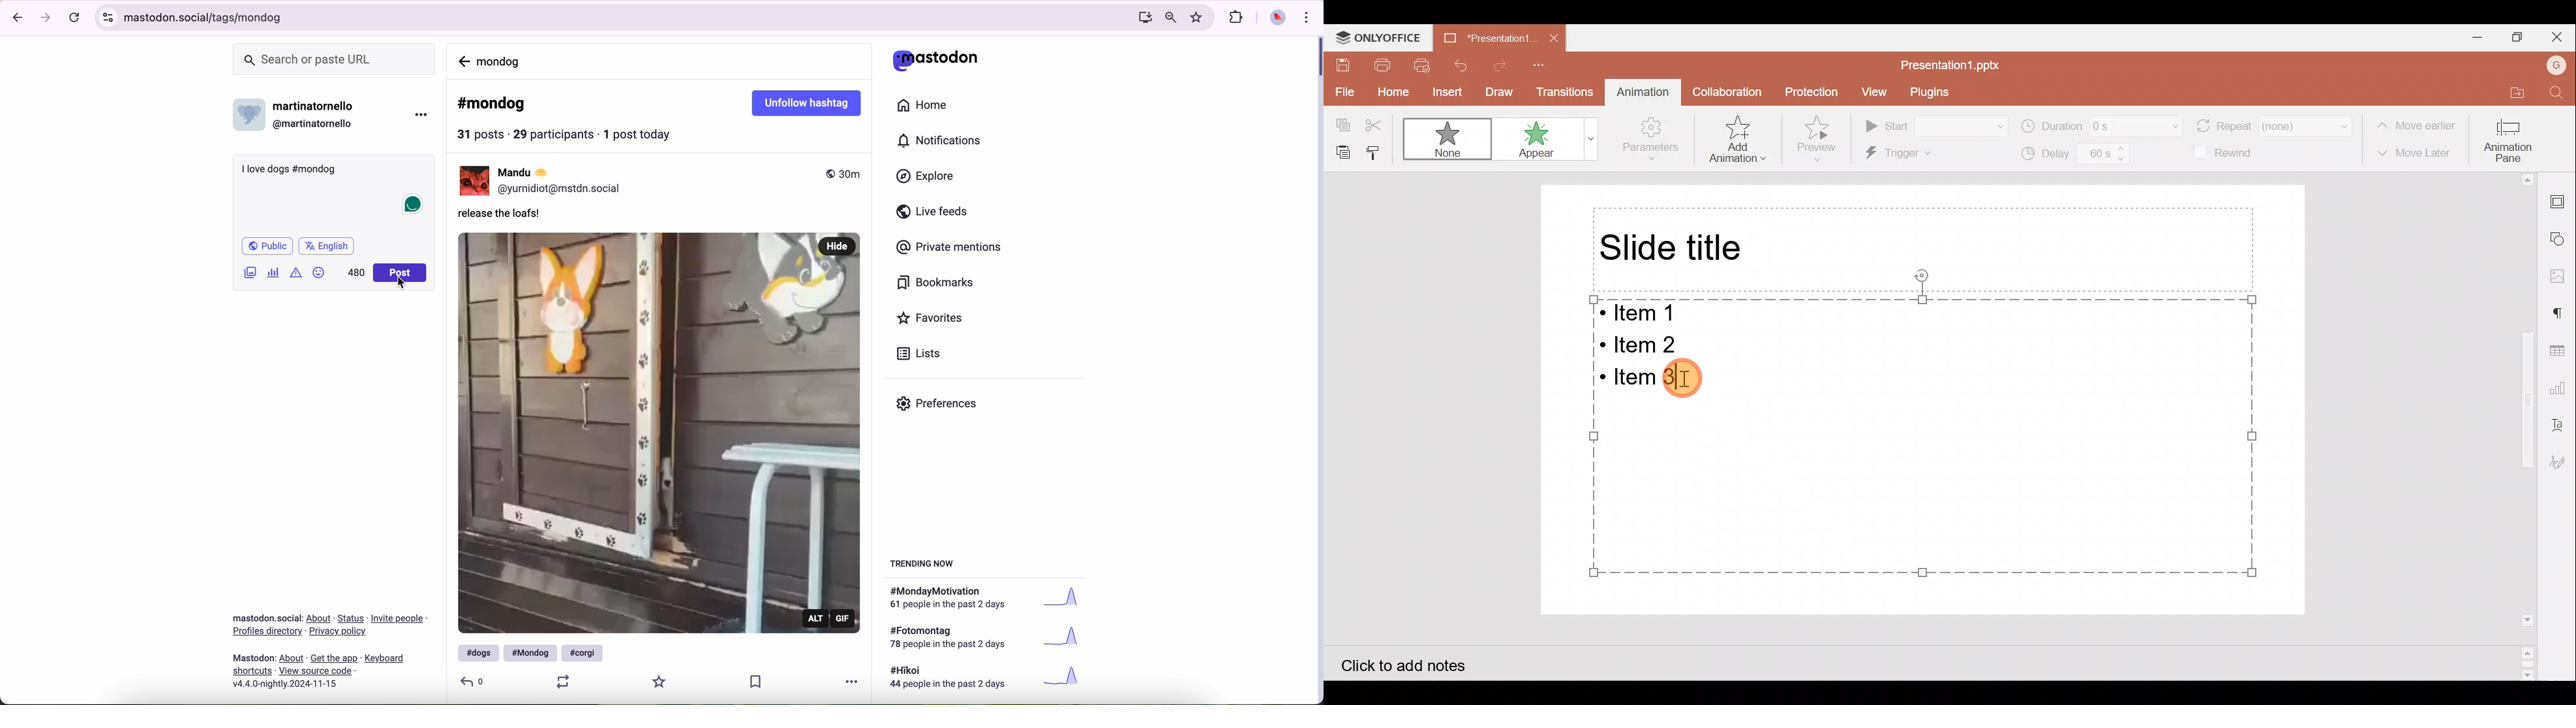 This screenshot has height=728, width=2576. I want to click on #corgi, so click(584, 653).